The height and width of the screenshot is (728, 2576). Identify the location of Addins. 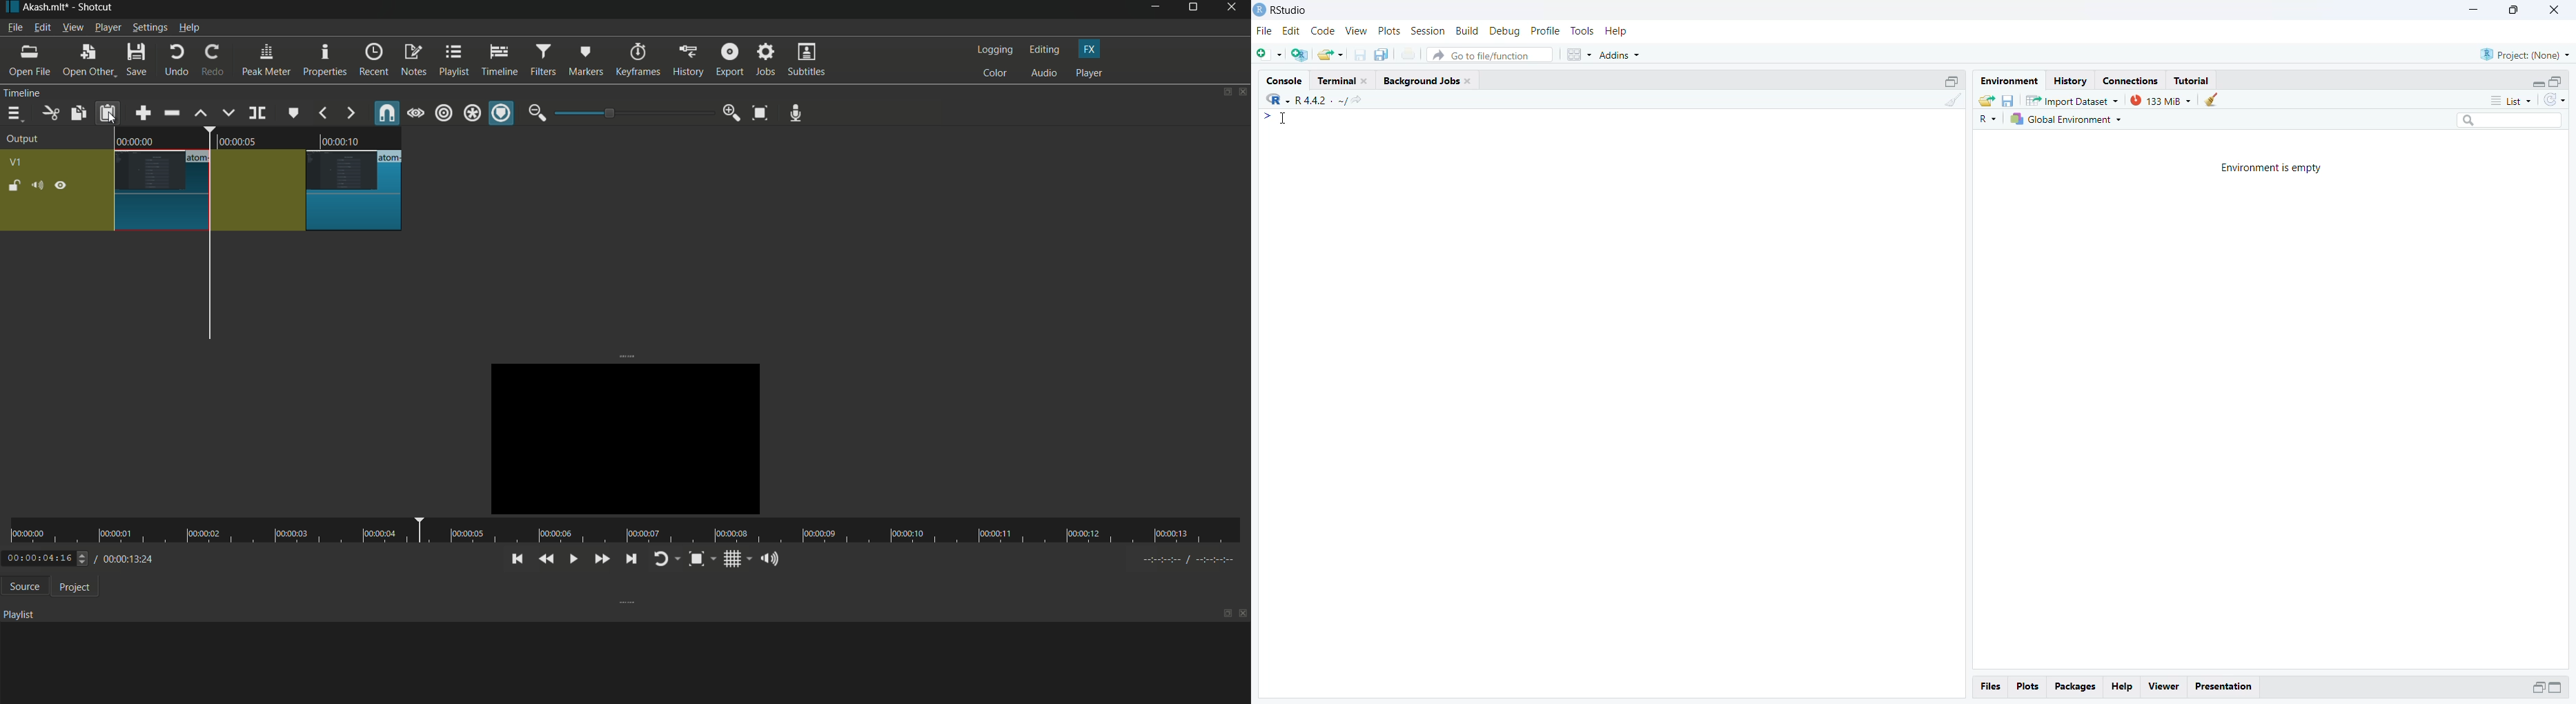
(1622, 56).